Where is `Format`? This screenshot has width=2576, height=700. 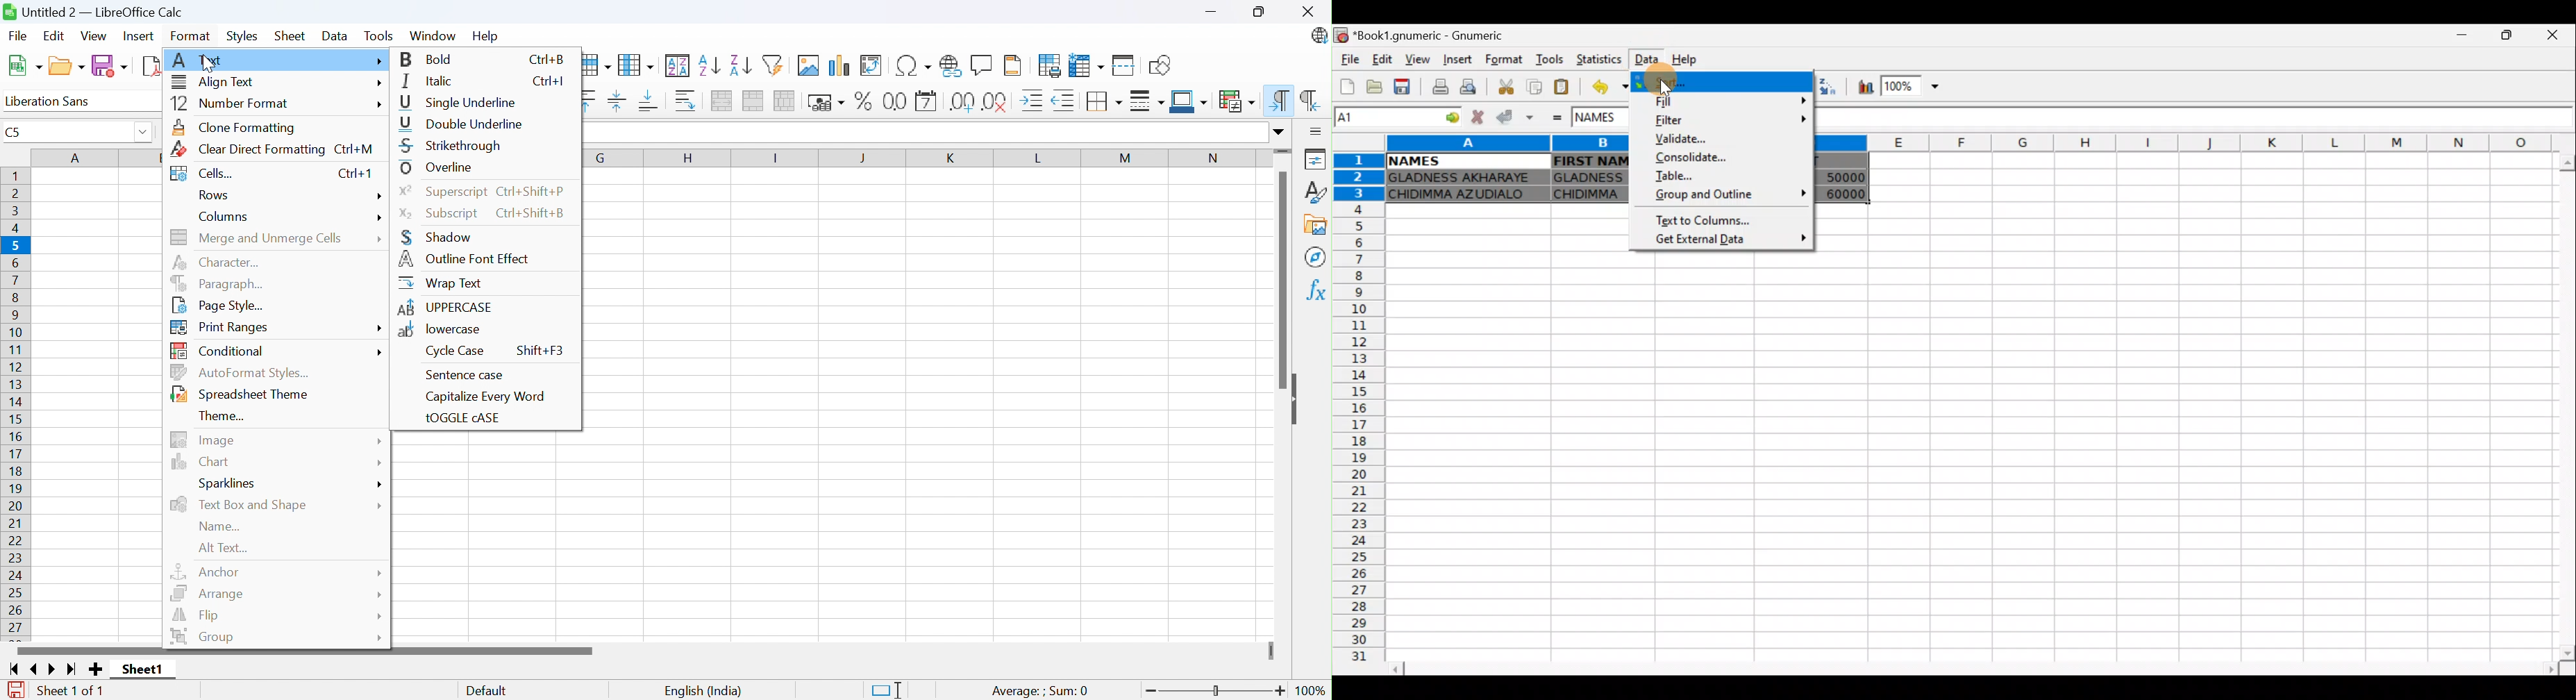
Format is located at coordinates (1507, 60).